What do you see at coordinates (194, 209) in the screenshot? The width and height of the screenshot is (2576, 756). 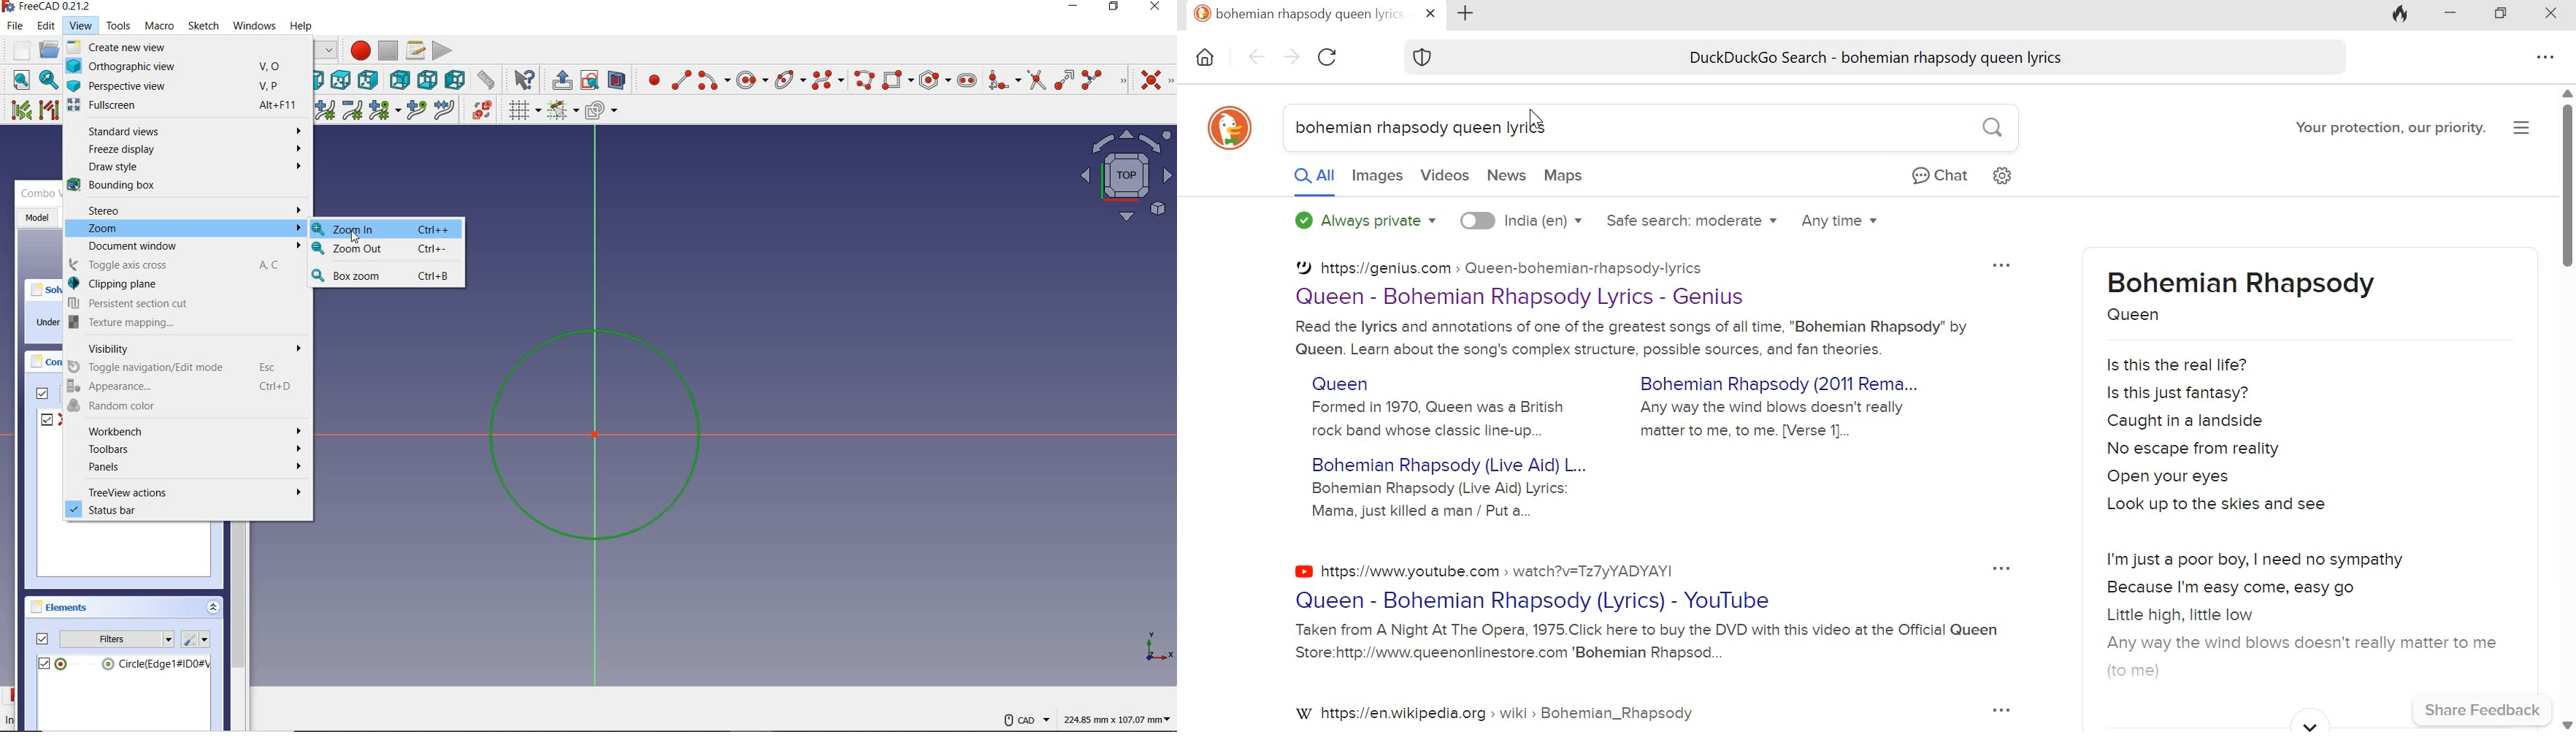 I see `Stereo` at bounding box center [194, 209].